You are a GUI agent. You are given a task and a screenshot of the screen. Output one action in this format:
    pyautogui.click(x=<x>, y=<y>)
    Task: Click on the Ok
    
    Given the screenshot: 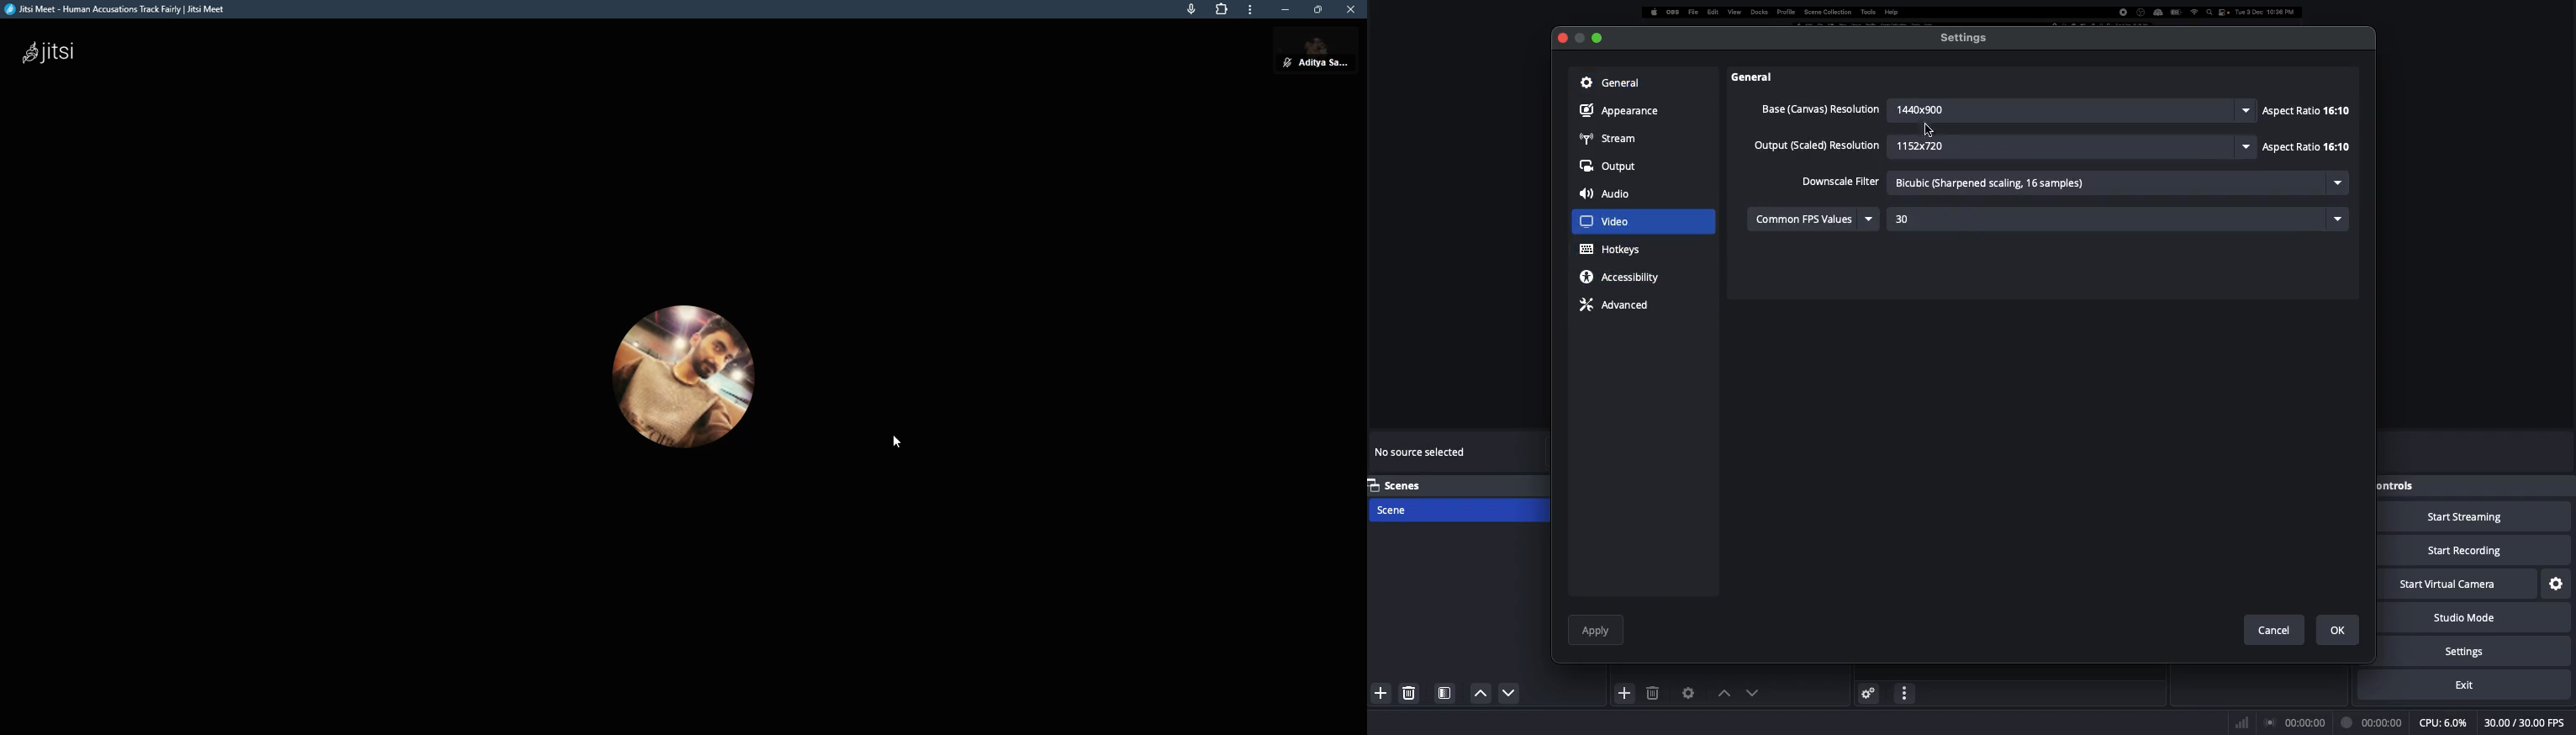 What is the action you would take?
    pyautogui.click(x=2339, y=630)
    